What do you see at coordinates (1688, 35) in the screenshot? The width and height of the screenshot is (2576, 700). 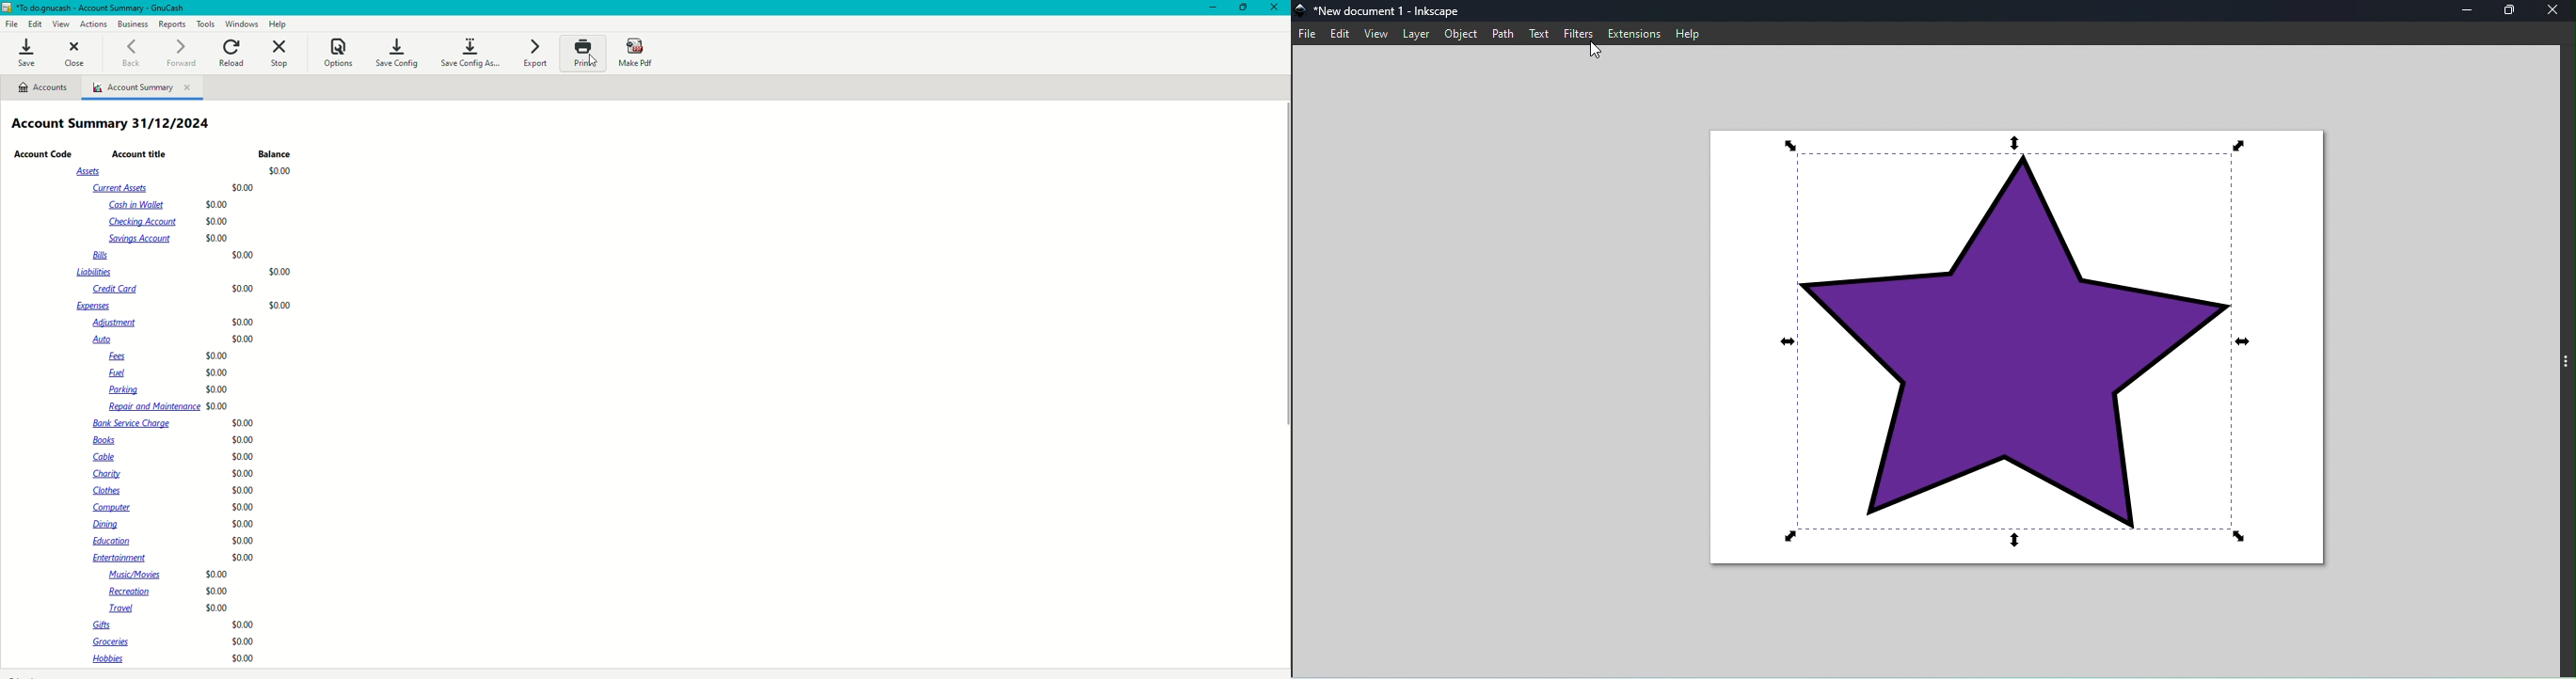 I see `help` at bounding box center [1688, 35].